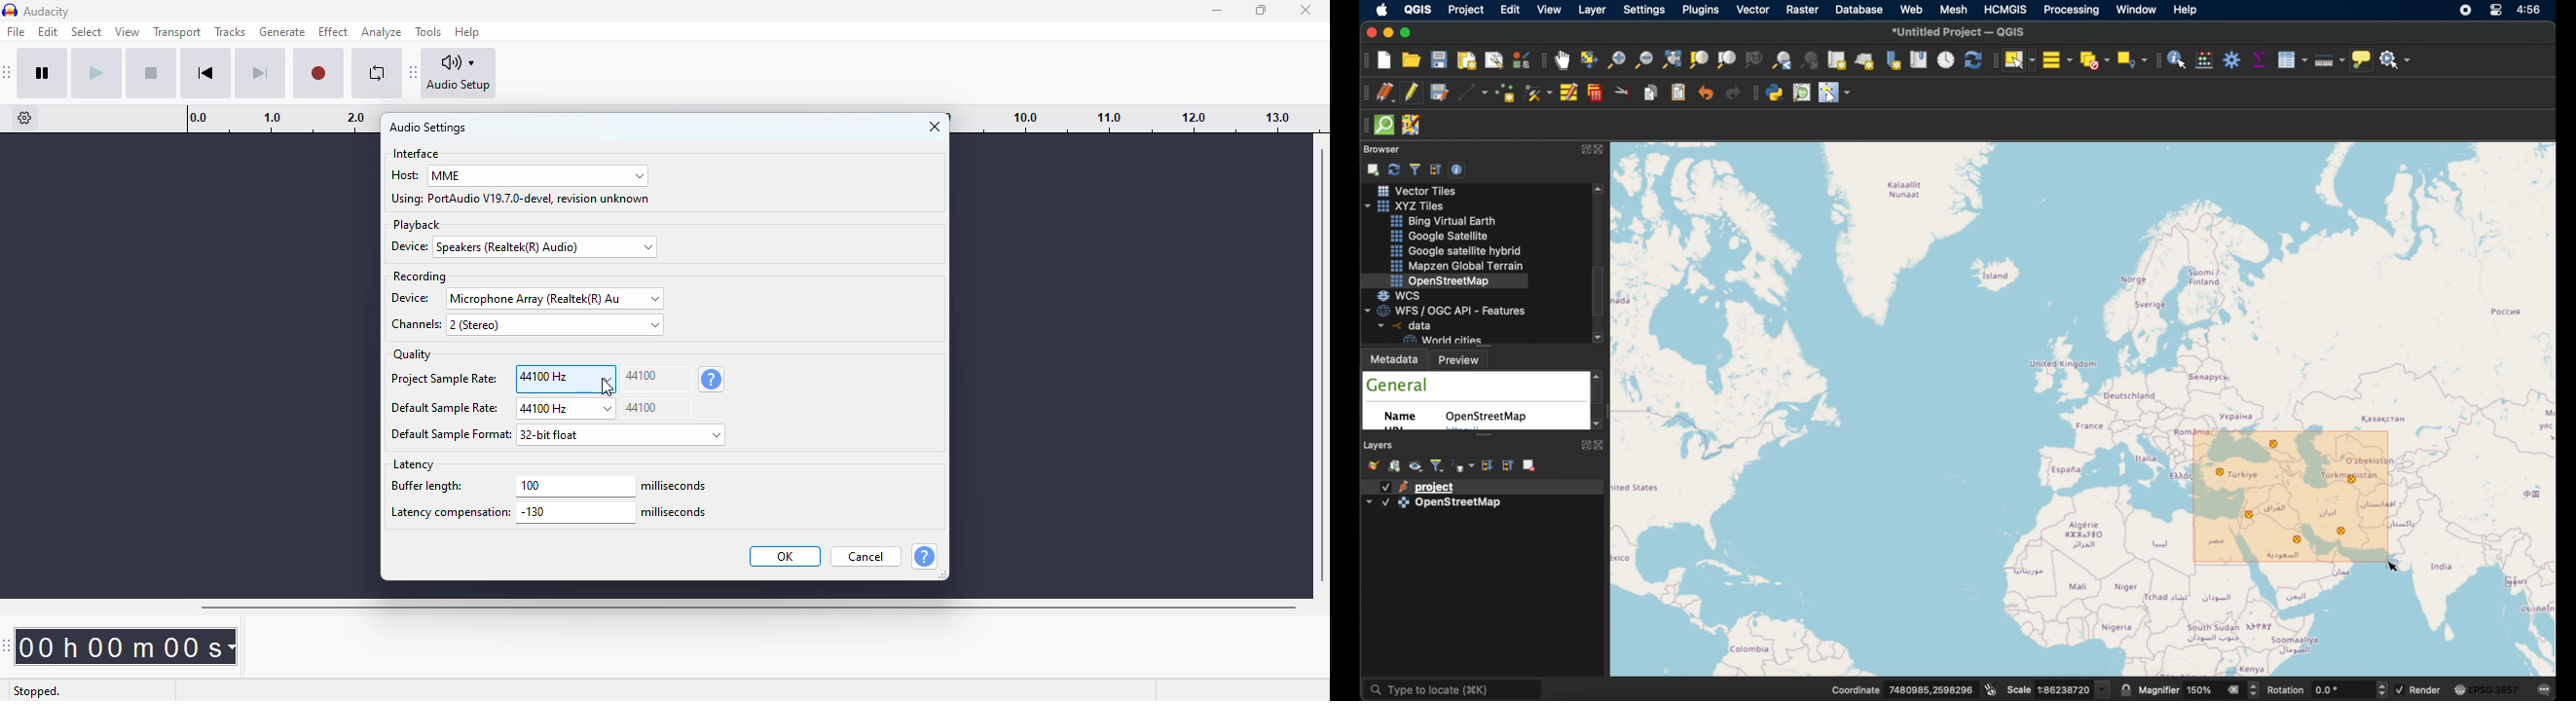 The width and height of the screenshot is (2576, 728). I want to click on 44100, so click(656, 379).